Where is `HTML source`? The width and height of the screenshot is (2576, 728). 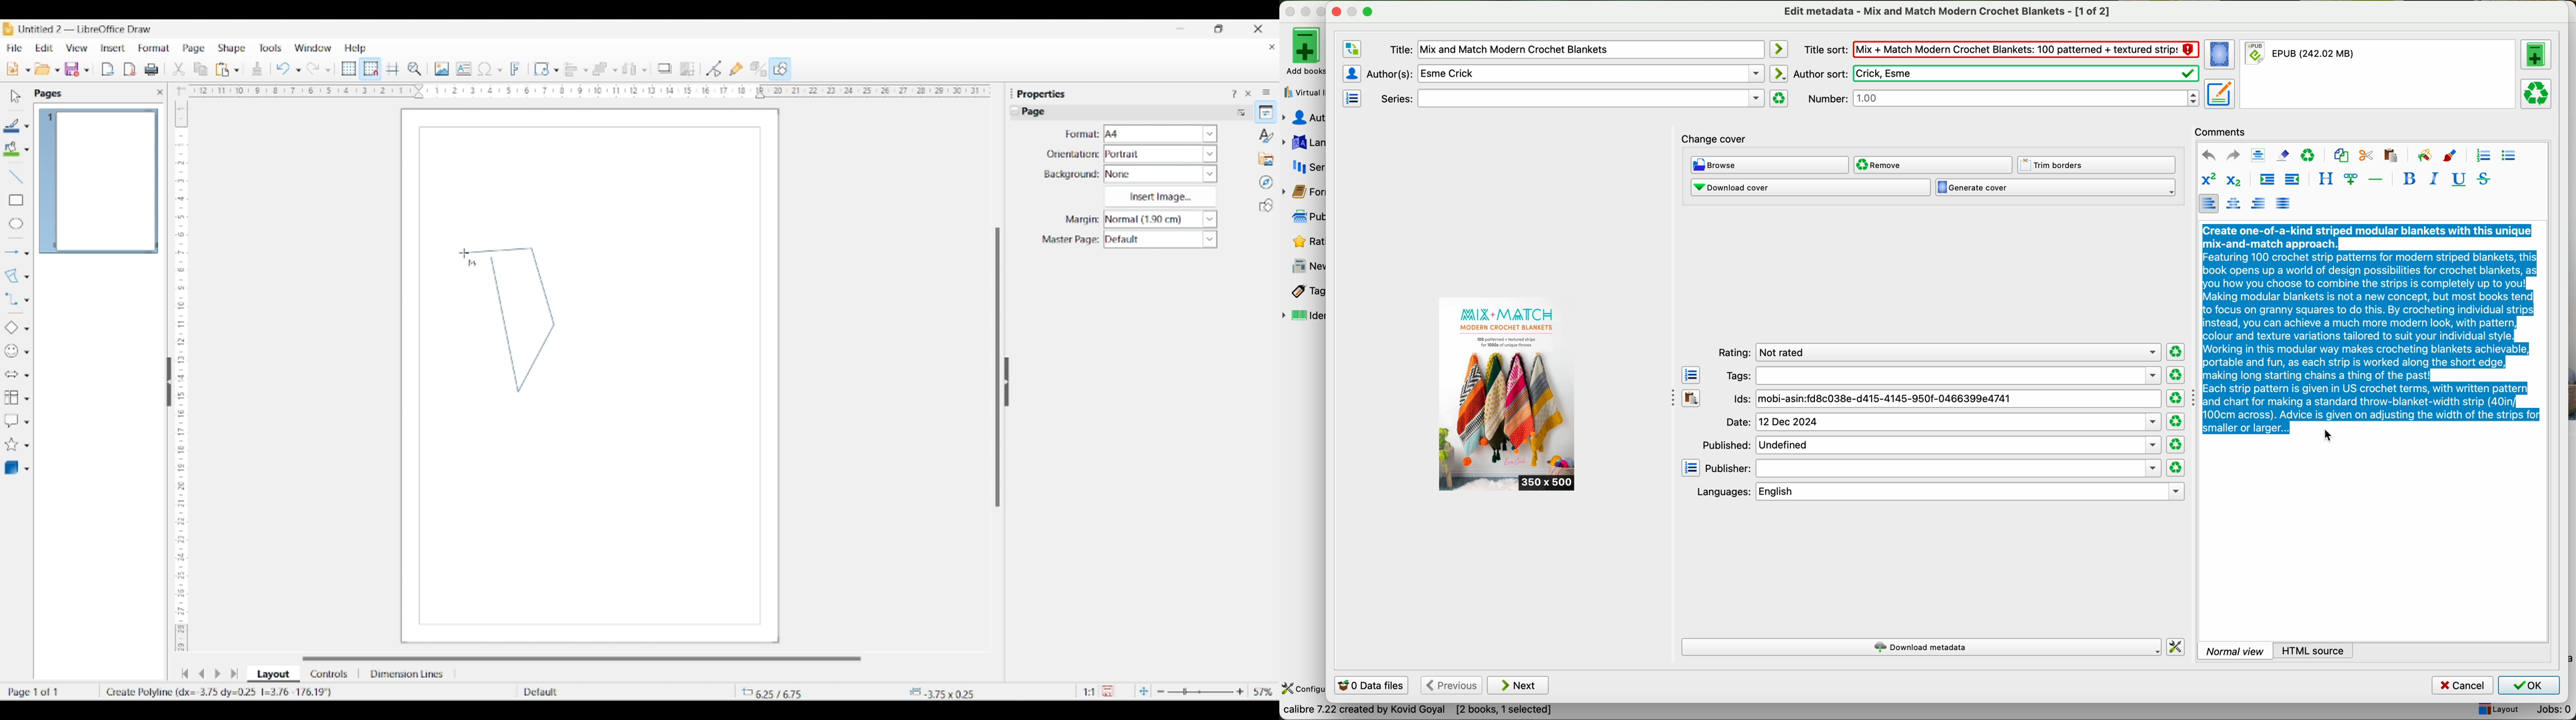 HTML source is located at coordinates (2314, 650).